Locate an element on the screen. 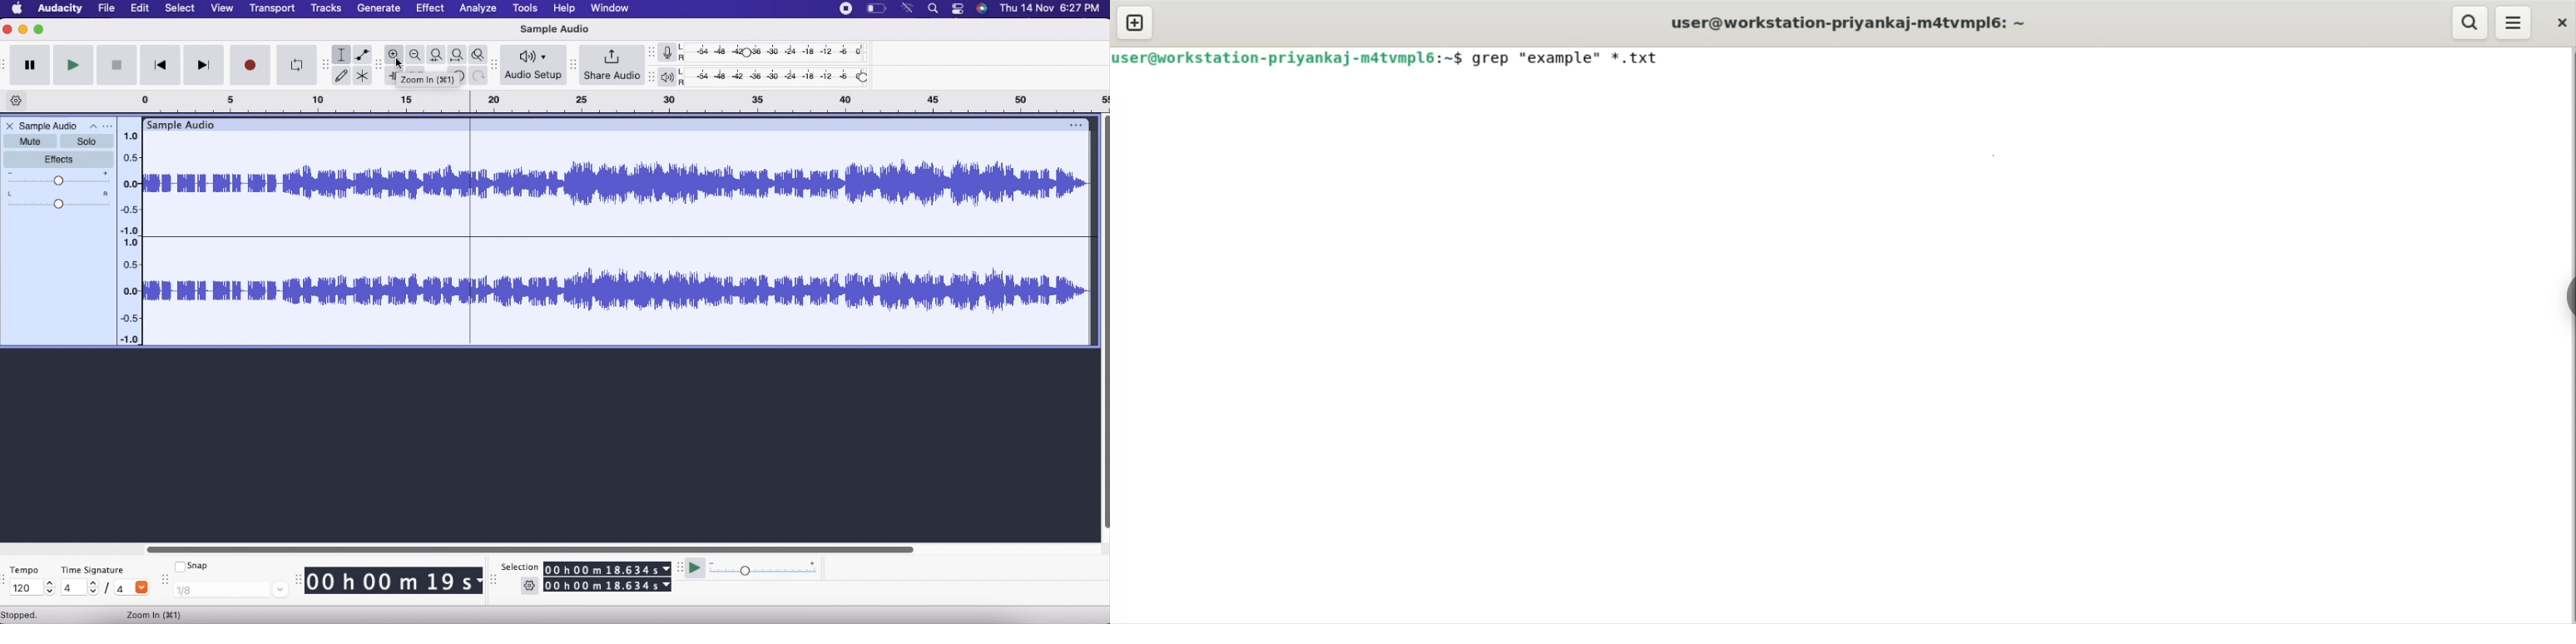  Fit selection to width is located at coordinates (436, 54).